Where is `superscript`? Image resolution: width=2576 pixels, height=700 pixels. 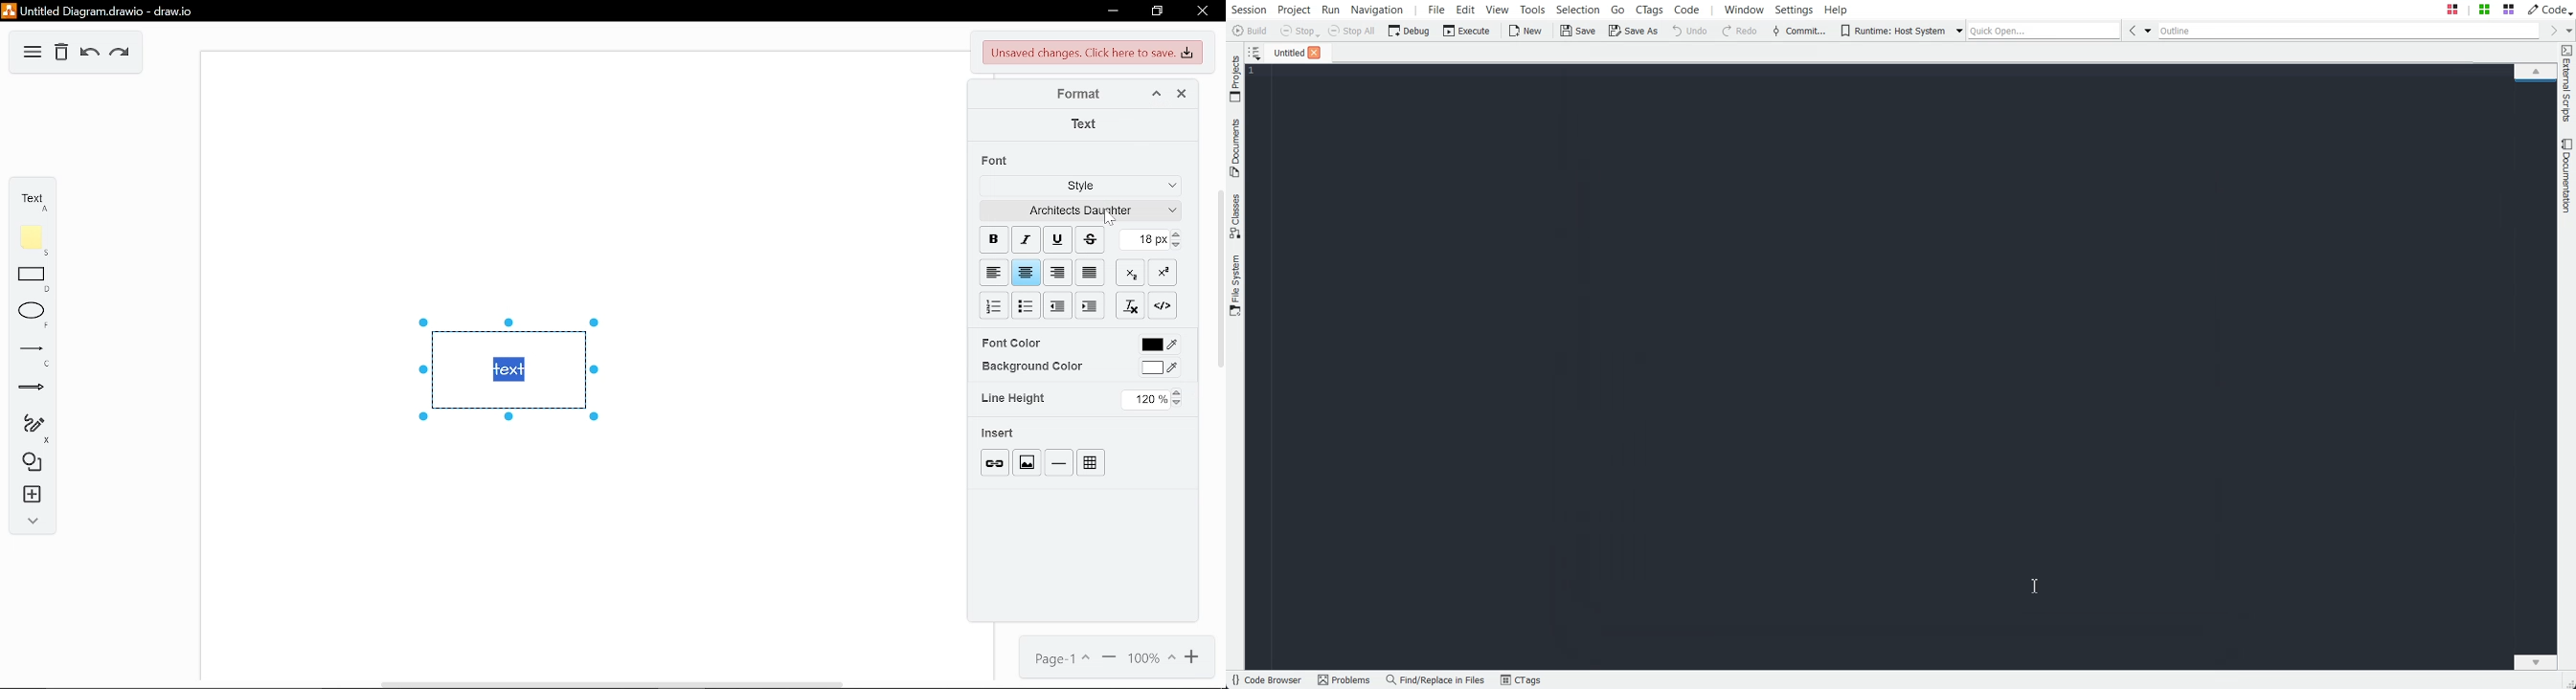
superscript is located at coordinates (1163, 272).